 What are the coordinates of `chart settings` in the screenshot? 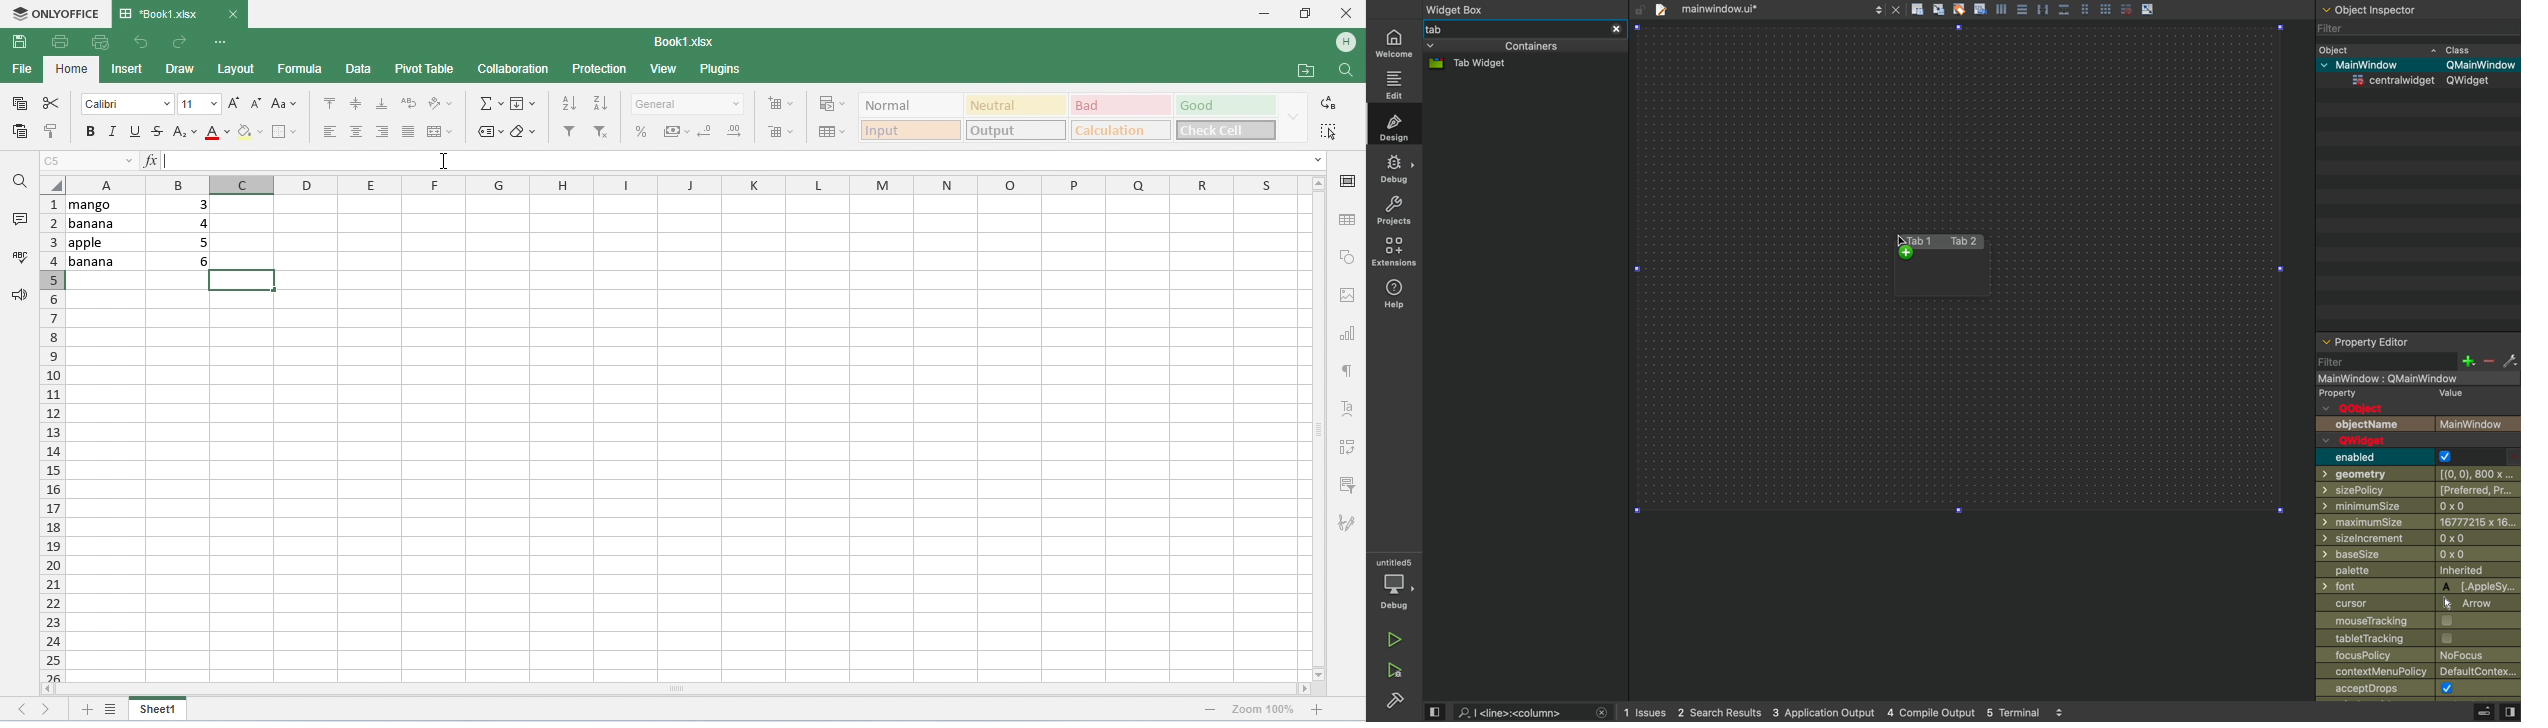 It's located at (1350, 334).